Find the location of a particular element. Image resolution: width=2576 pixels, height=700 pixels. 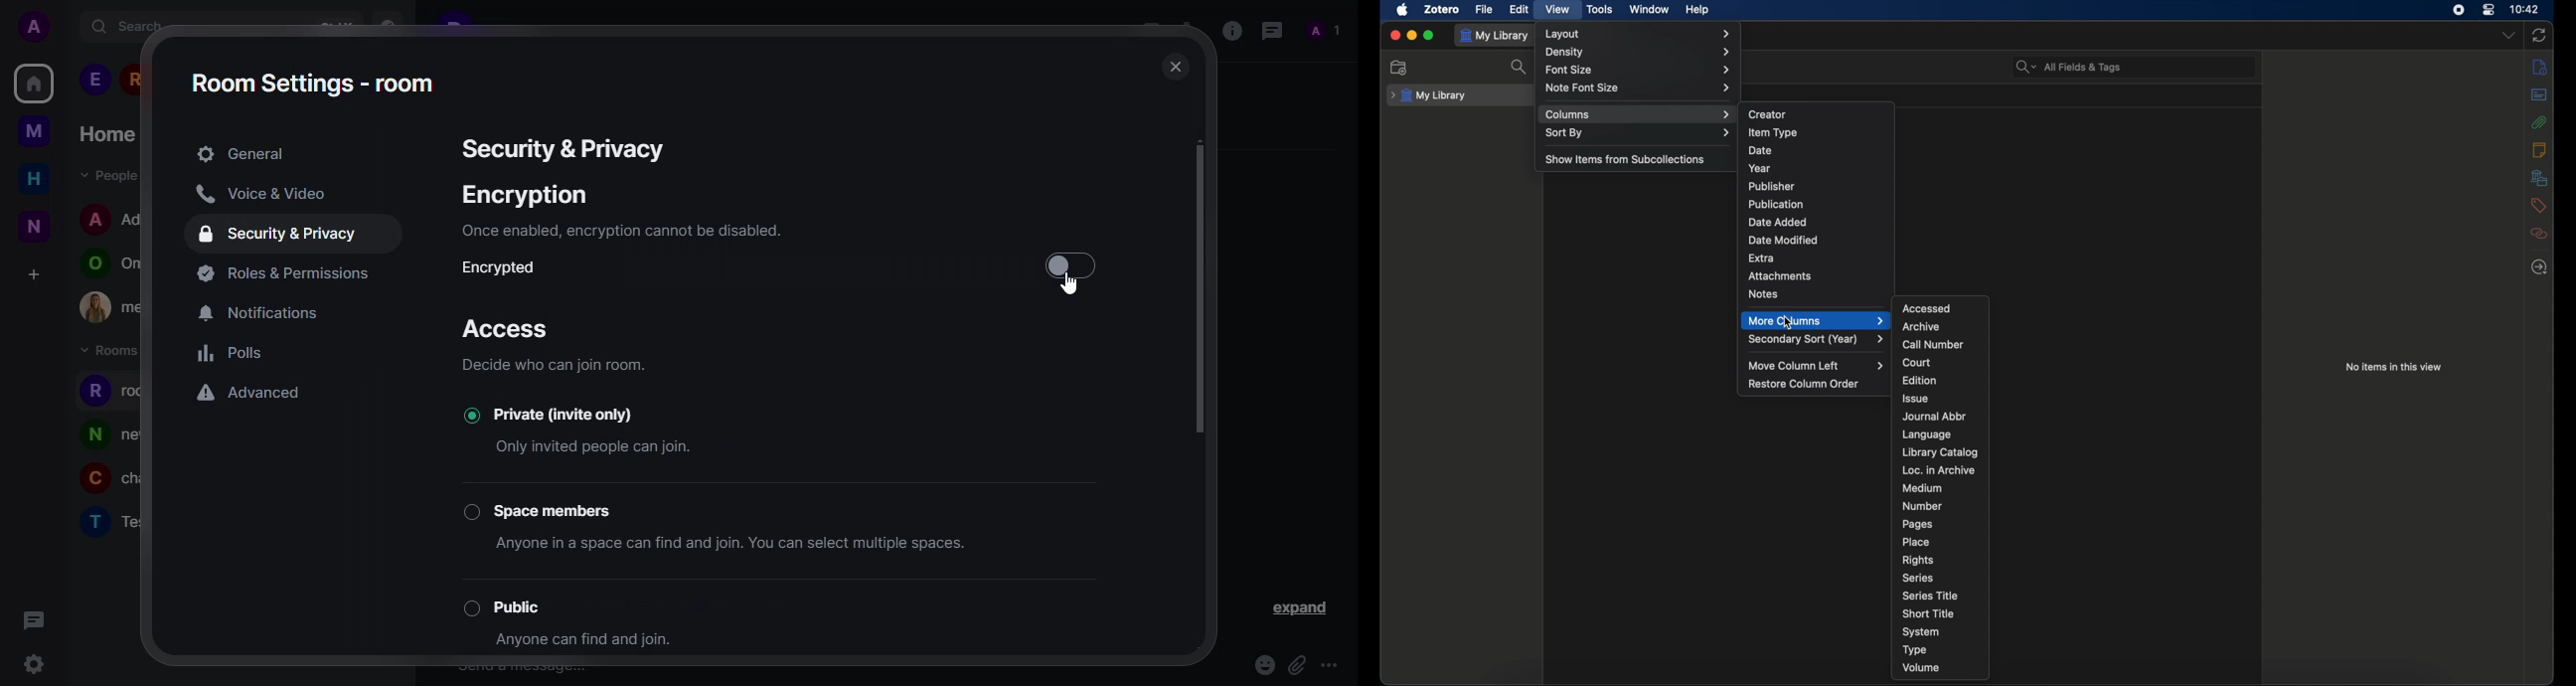

room settings is located at coordinates (314, 83).